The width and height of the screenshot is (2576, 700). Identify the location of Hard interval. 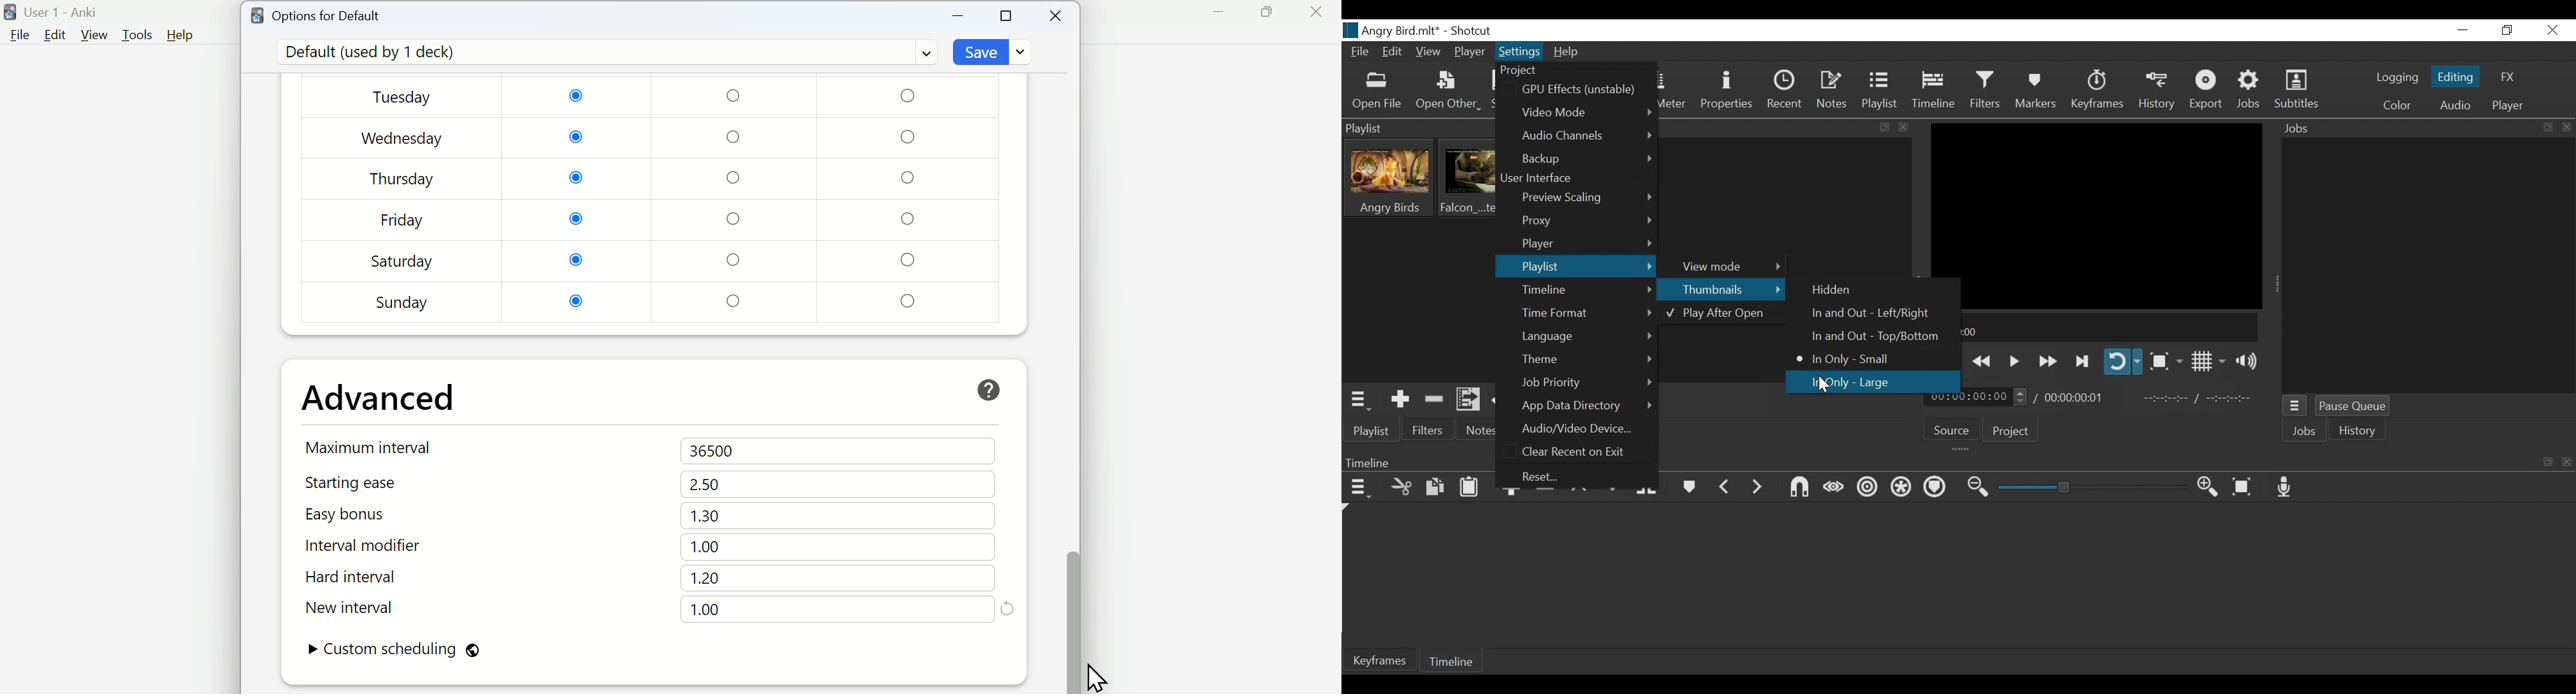
(368, 579).